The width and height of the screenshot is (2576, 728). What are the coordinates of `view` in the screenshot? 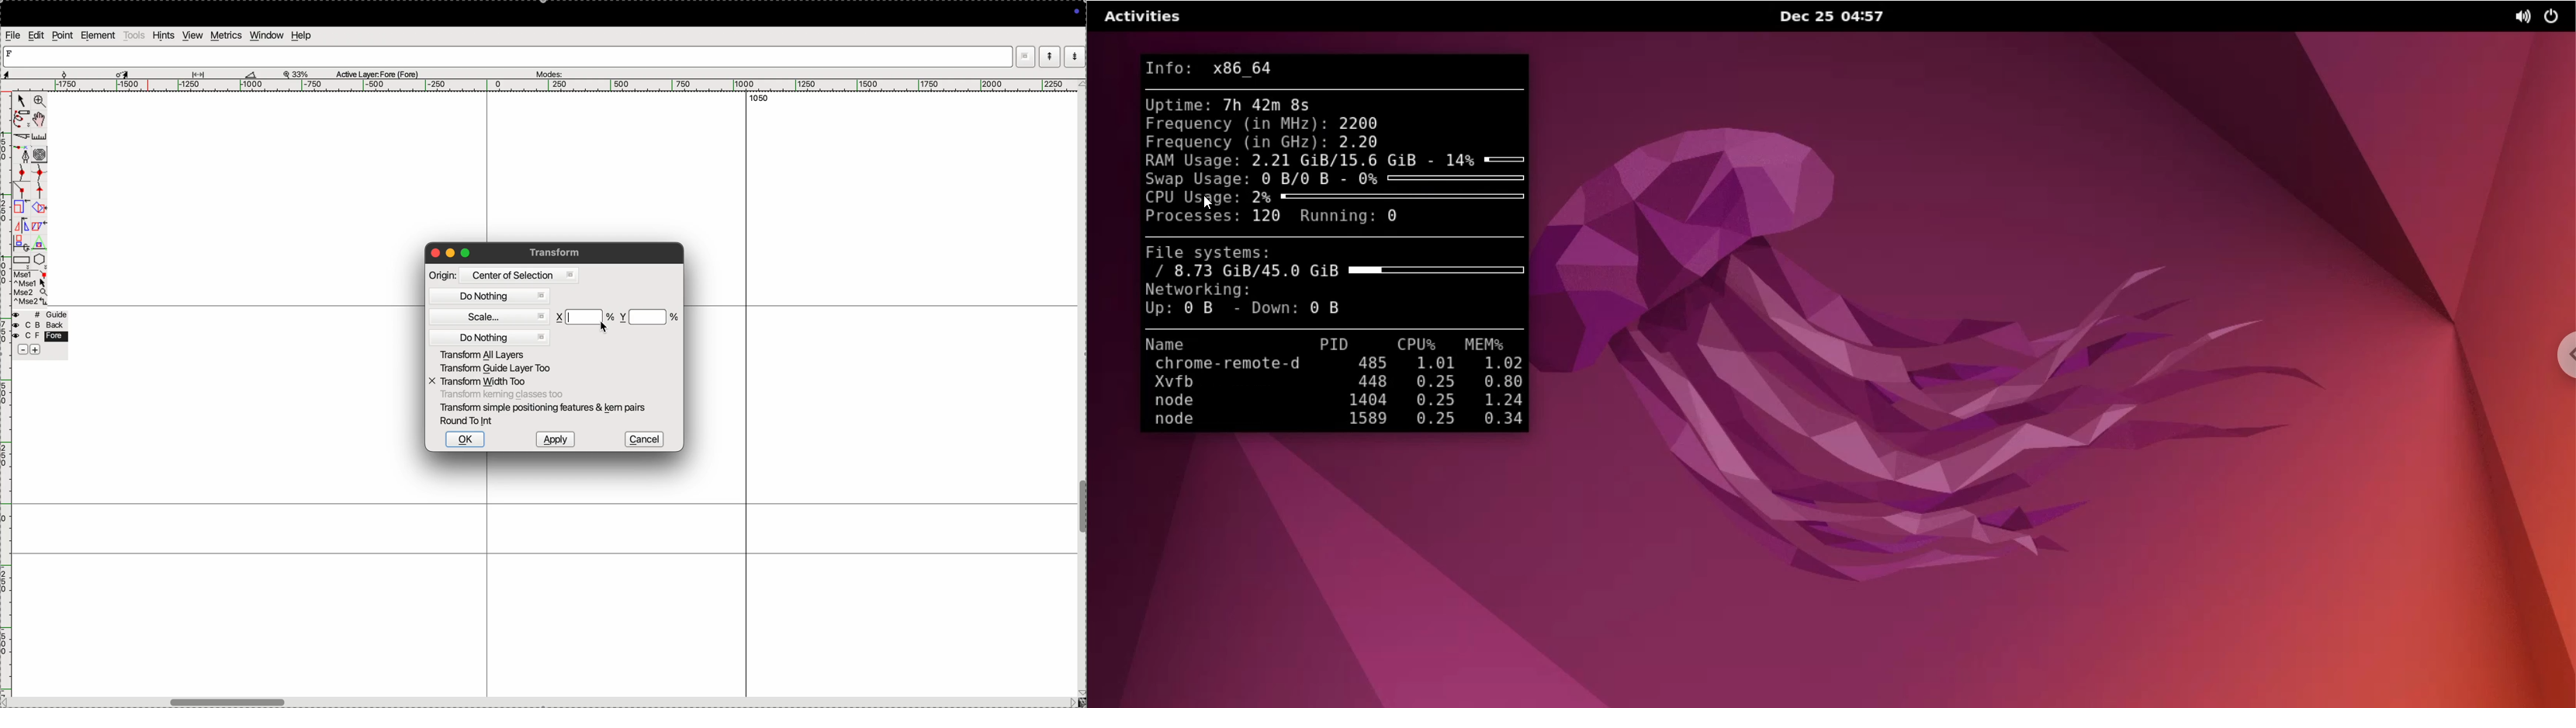 It's located at (192, 36).